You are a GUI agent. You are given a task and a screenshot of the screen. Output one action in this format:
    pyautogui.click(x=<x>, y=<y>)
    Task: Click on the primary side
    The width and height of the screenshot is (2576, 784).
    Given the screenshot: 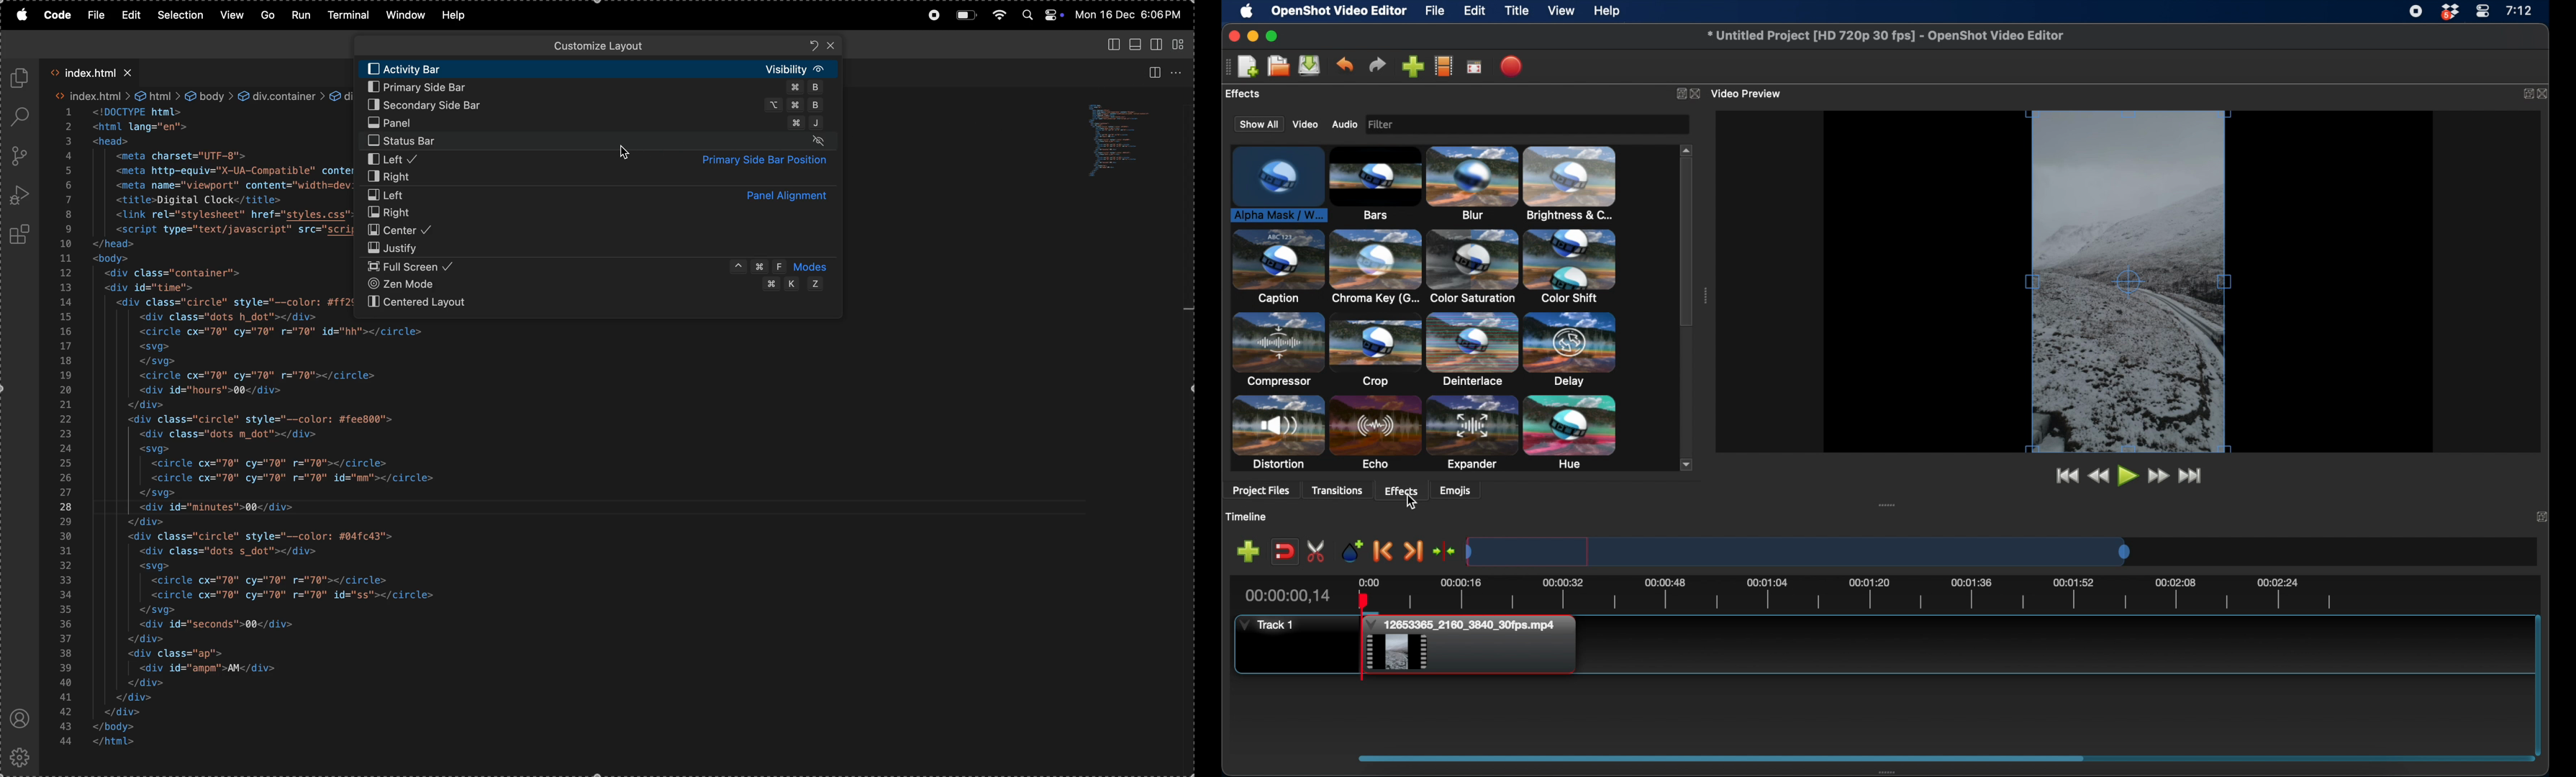 What is the action you would take?
    pyautogui.click(x=599, y=88)
    